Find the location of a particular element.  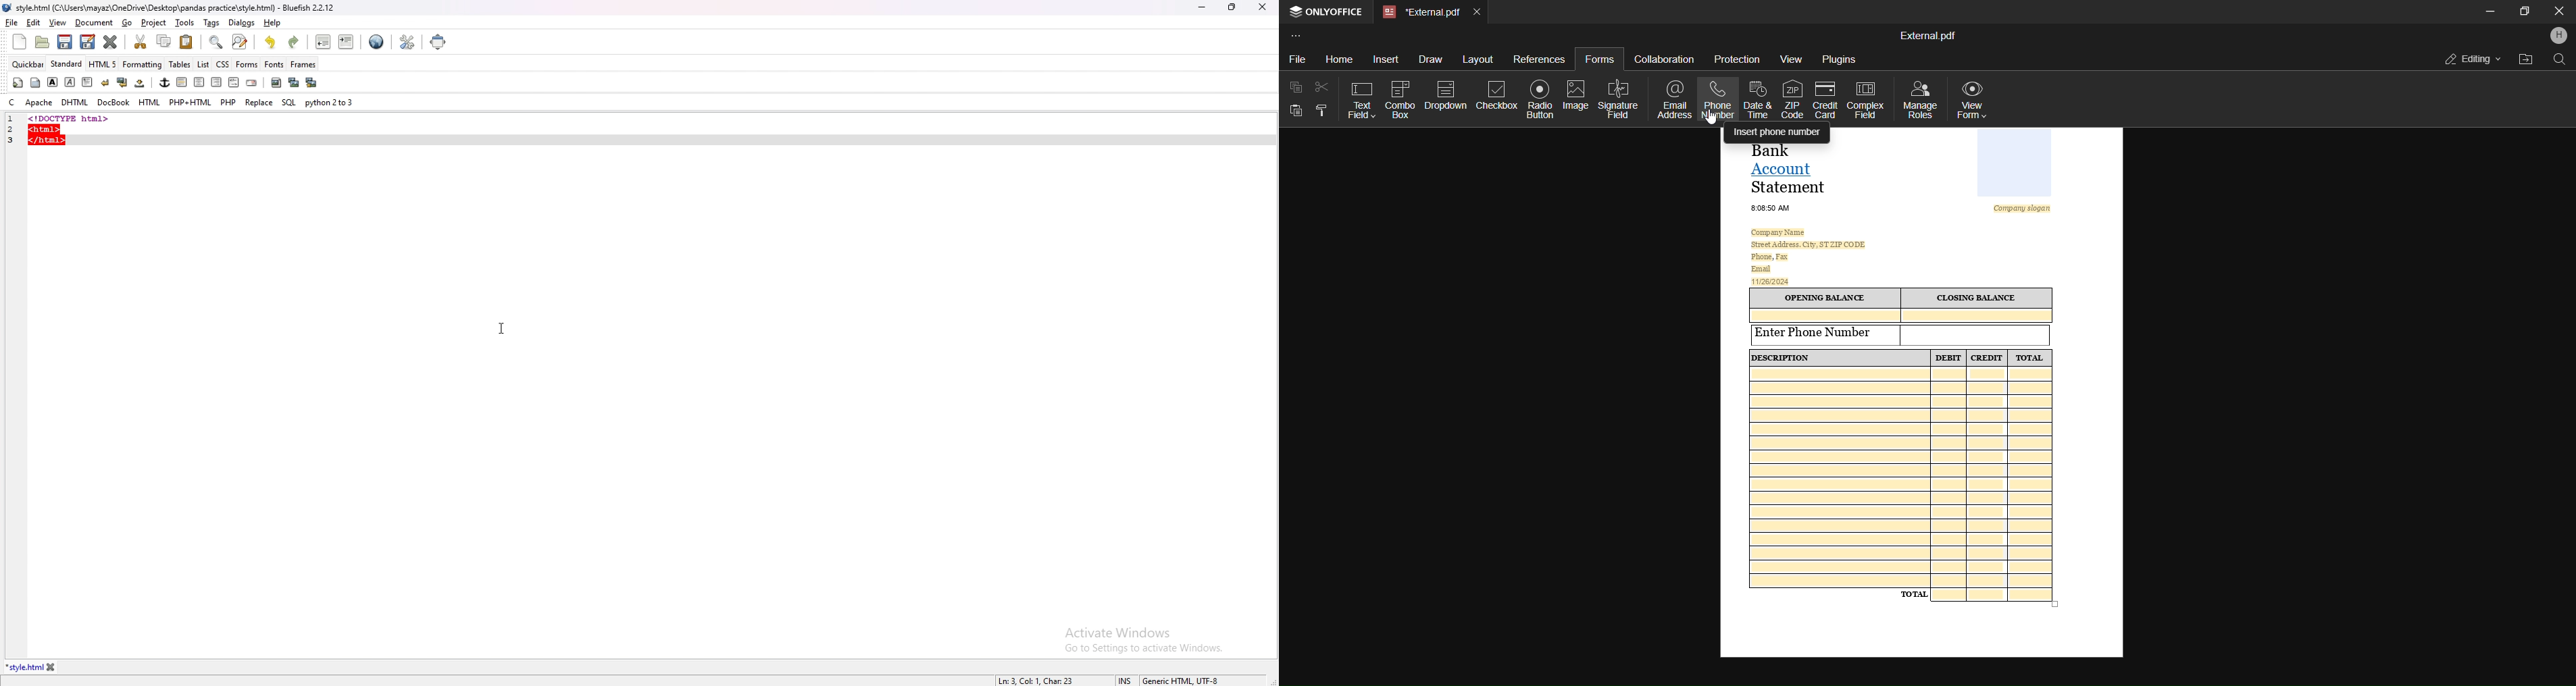

Close is located at coordinates (2556, 11).